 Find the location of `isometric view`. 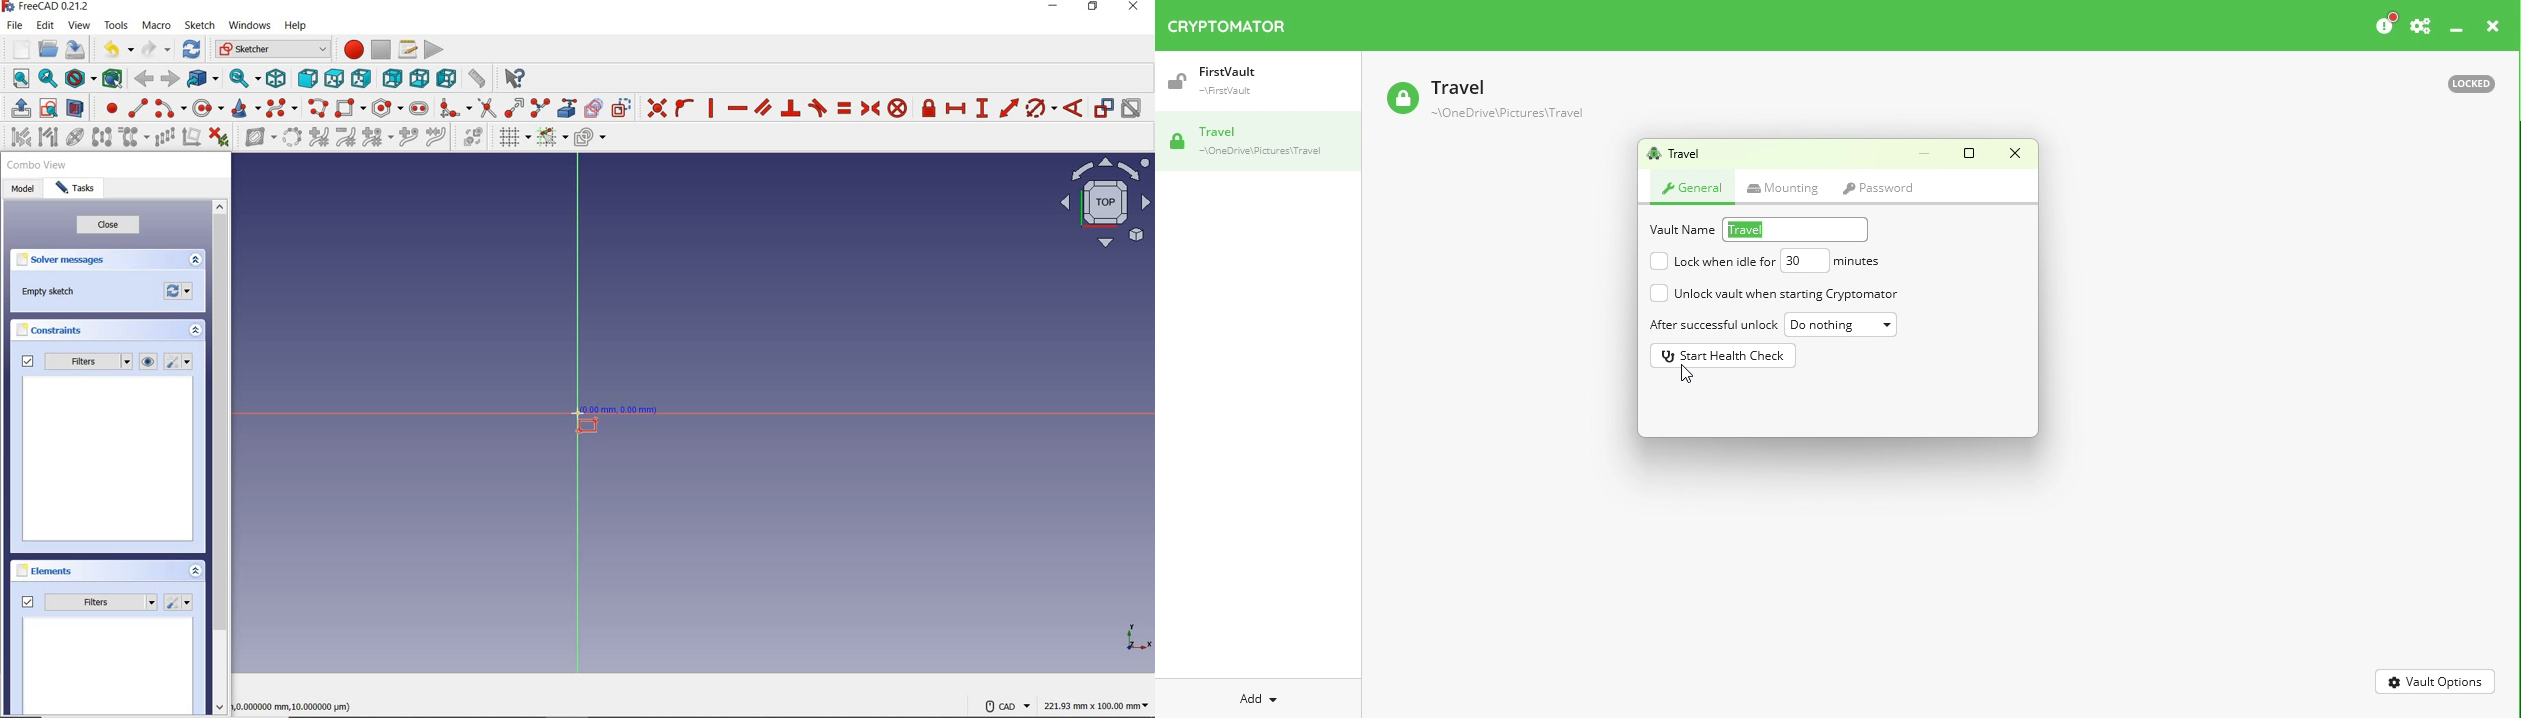

isometric view is located at coordinates (1106, 205).